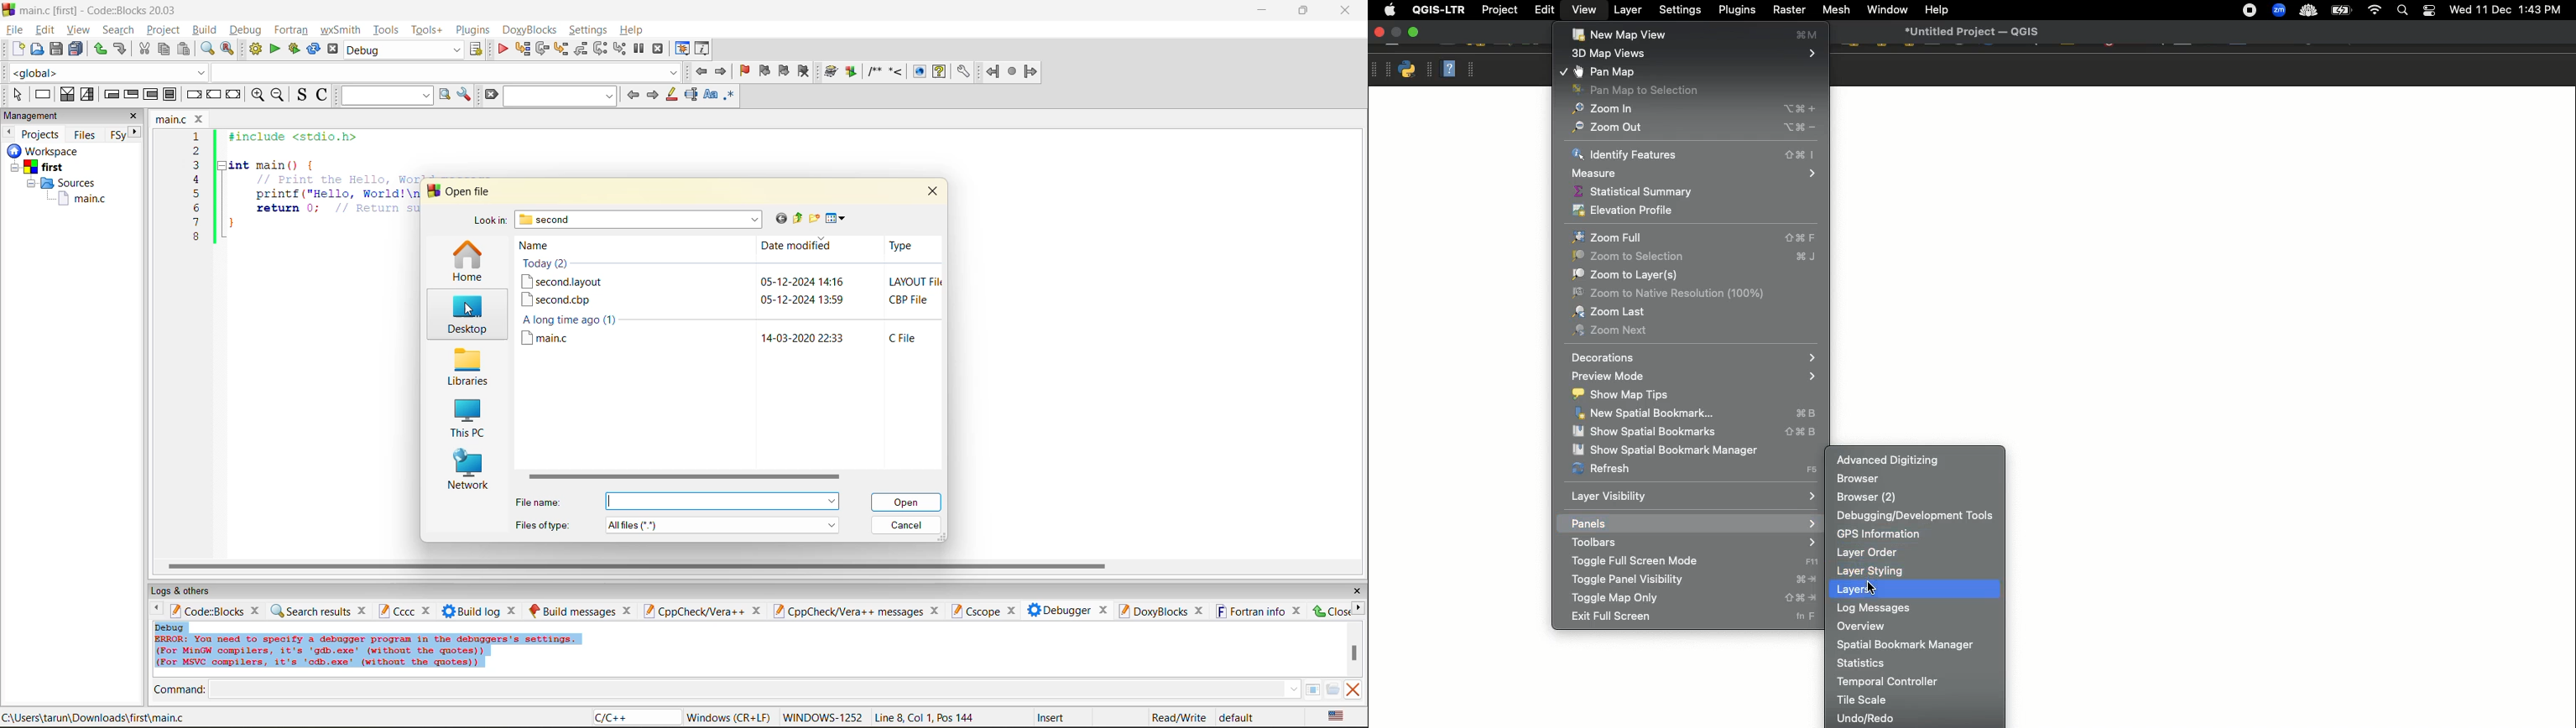 The height and width of the screenshot is (728, 2576). Describe the element at coordinates (66, 94) in the screenshot. I see `decision` at that location.